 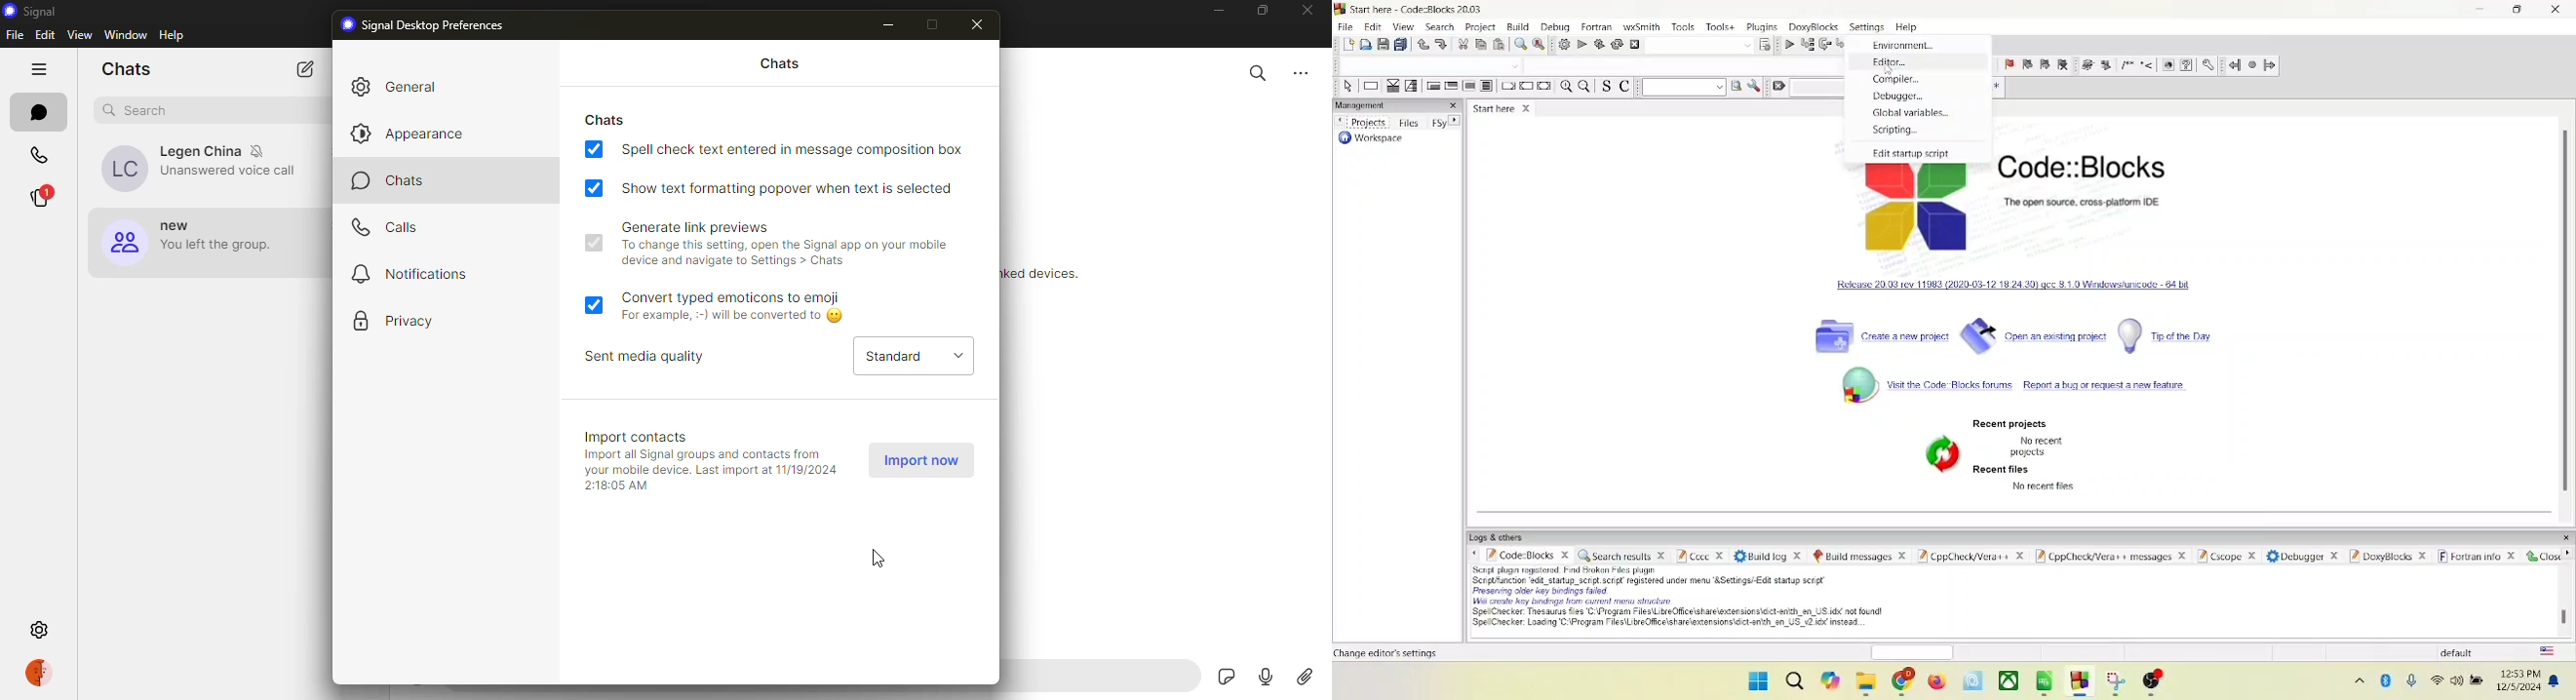 I want to click on more, so click(x=1302, y=73).